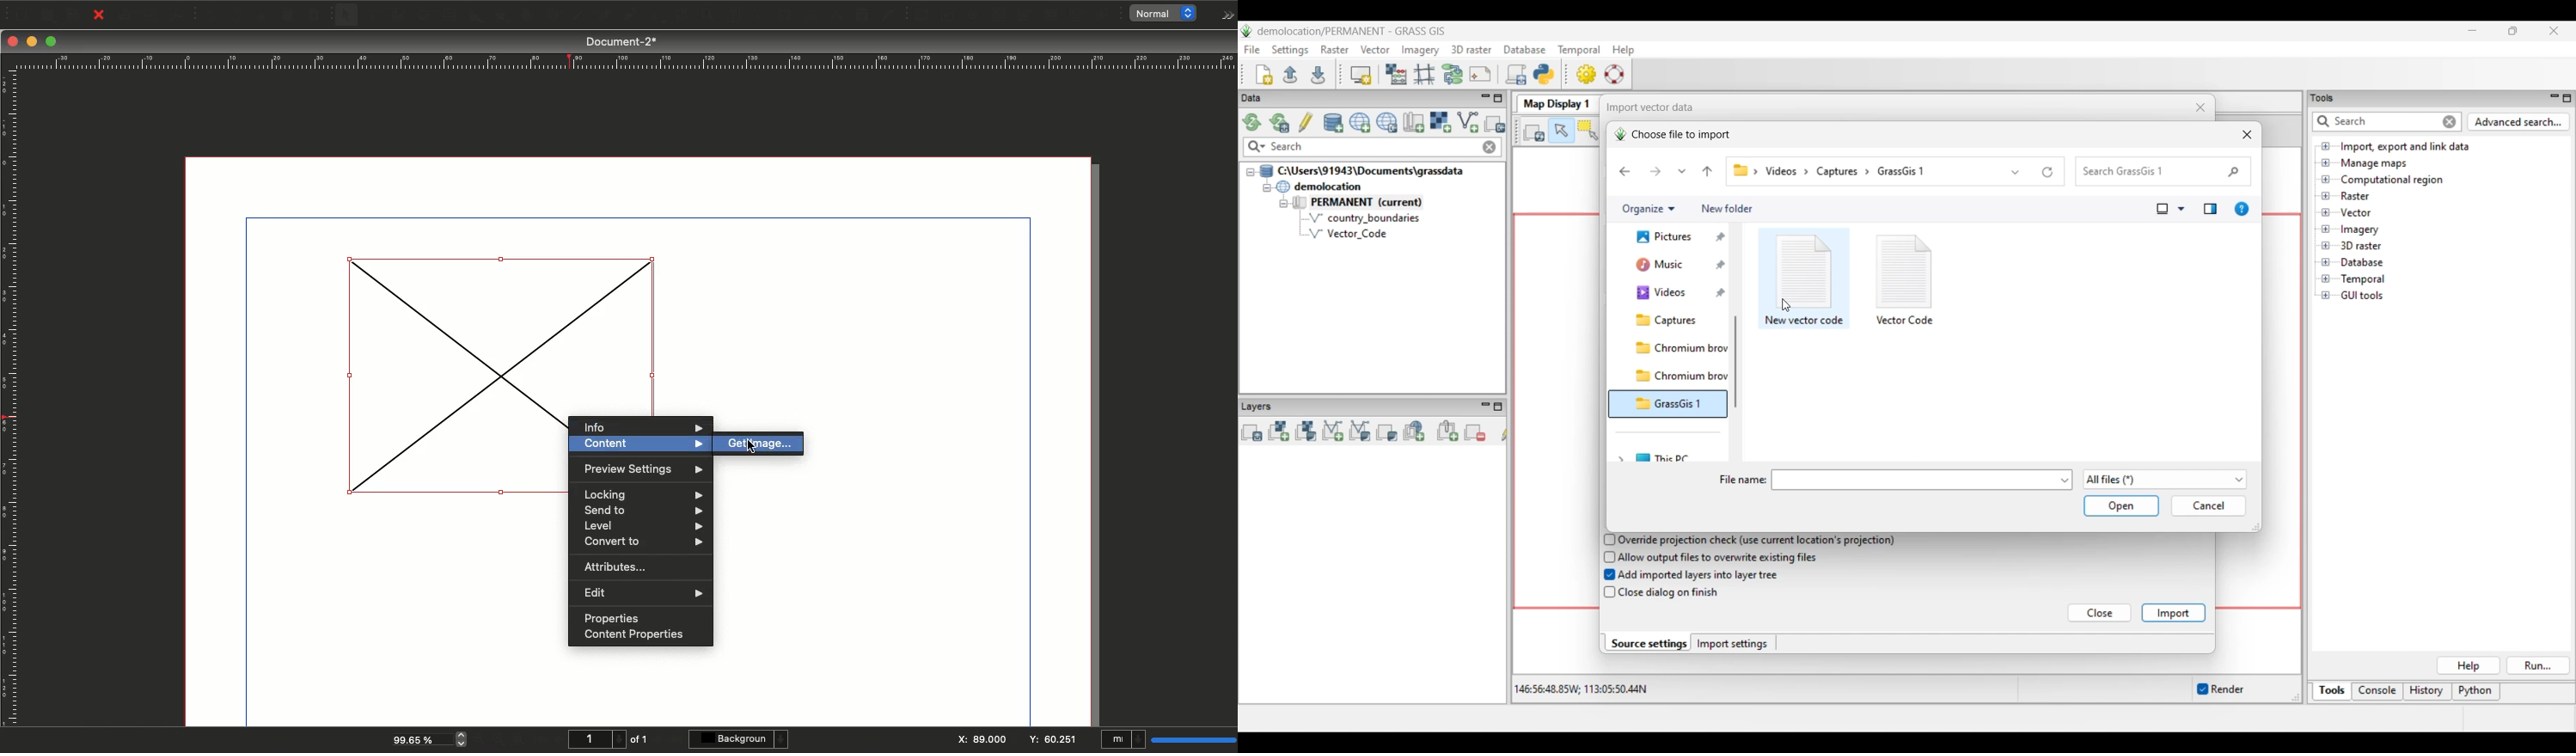  Describe the element at coordinates (860, 16) in the screenshot. I see `Copy item properties` at that location.